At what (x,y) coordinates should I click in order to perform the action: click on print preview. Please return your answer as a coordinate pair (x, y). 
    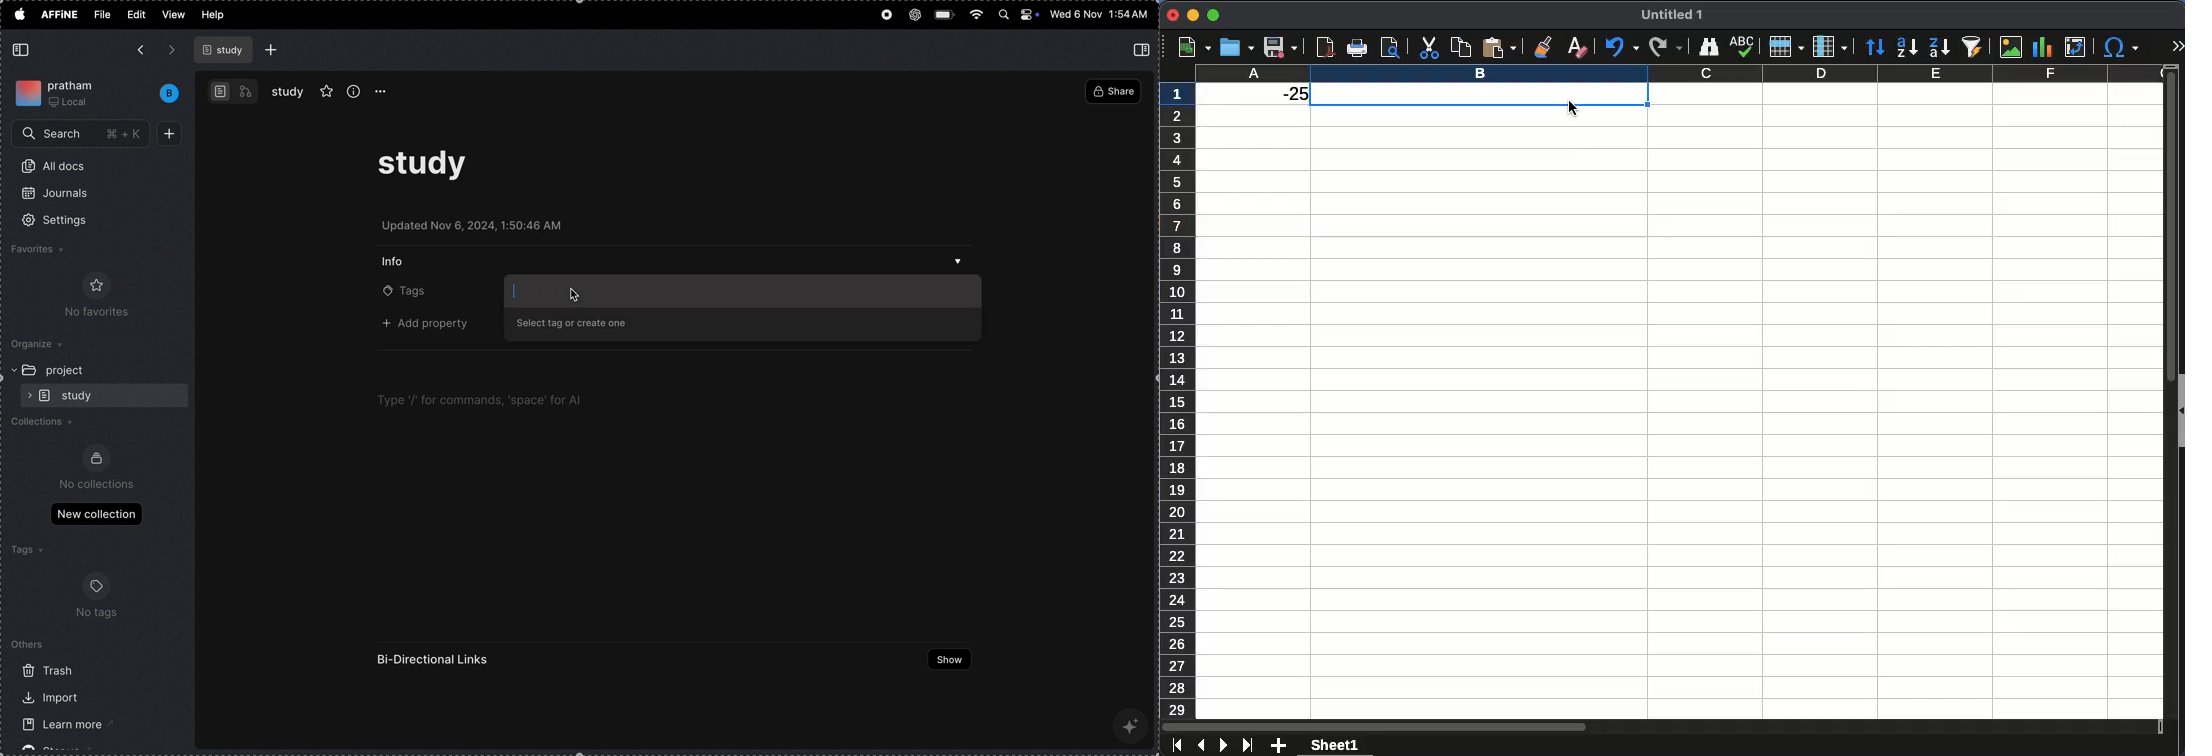
    Looking at the image, I should click on (1390, 48).